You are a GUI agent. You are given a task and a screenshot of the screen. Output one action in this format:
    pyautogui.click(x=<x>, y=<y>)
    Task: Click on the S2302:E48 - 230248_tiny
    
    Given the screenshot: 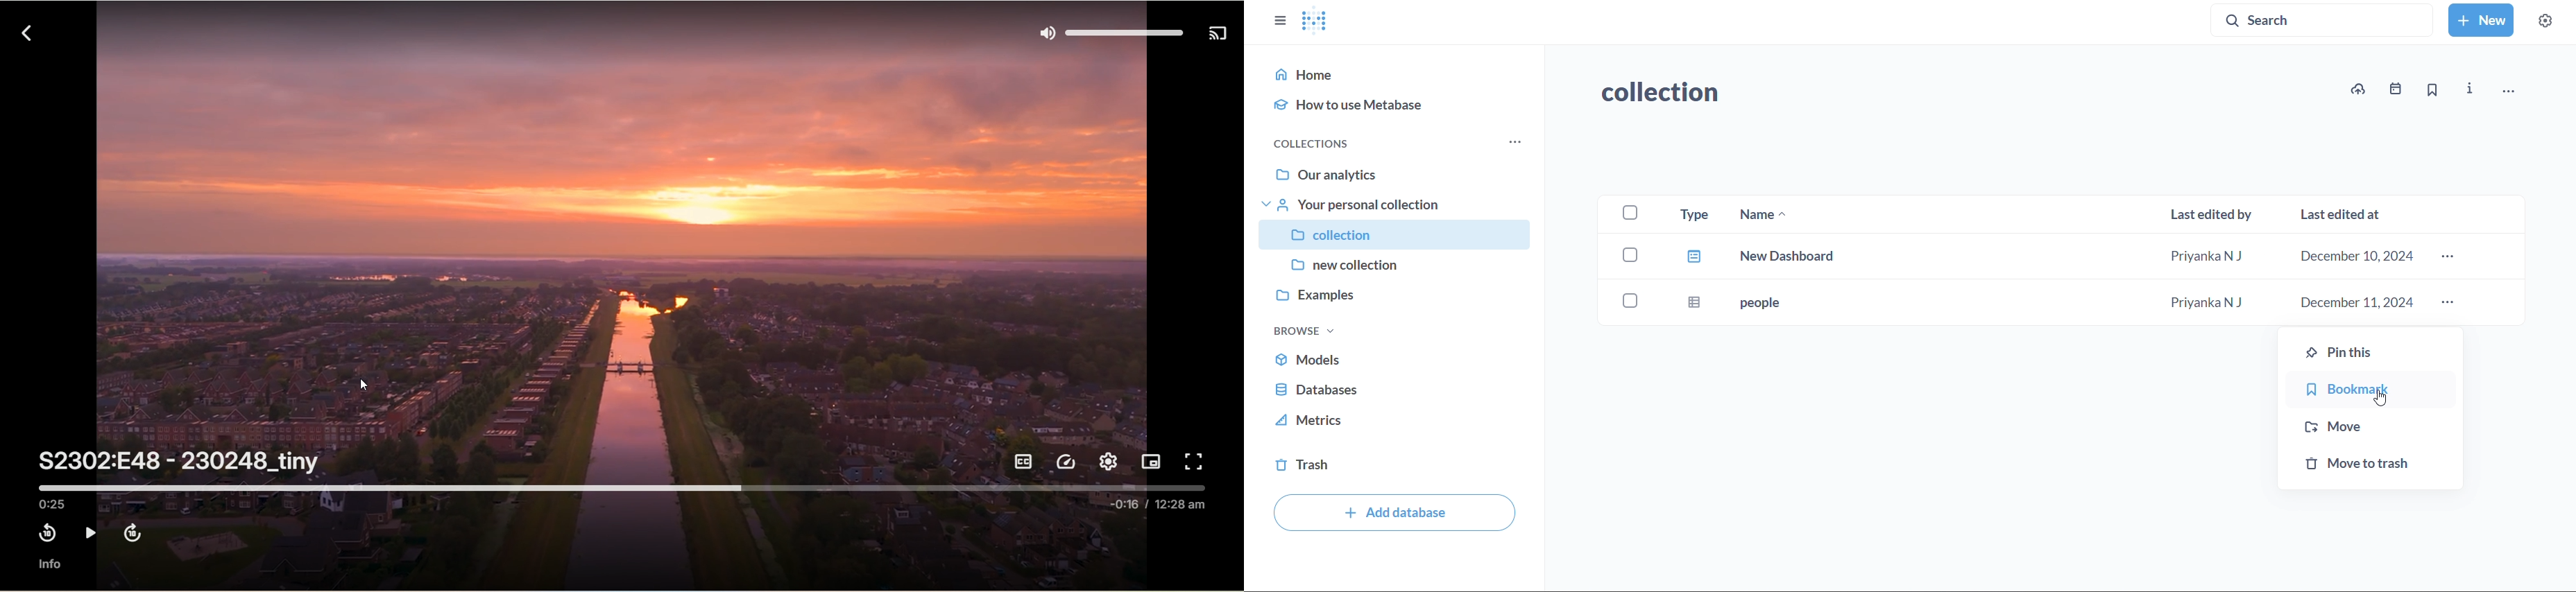 What is the action you would take?
    pyautogui.click(x=181, y=461)
    